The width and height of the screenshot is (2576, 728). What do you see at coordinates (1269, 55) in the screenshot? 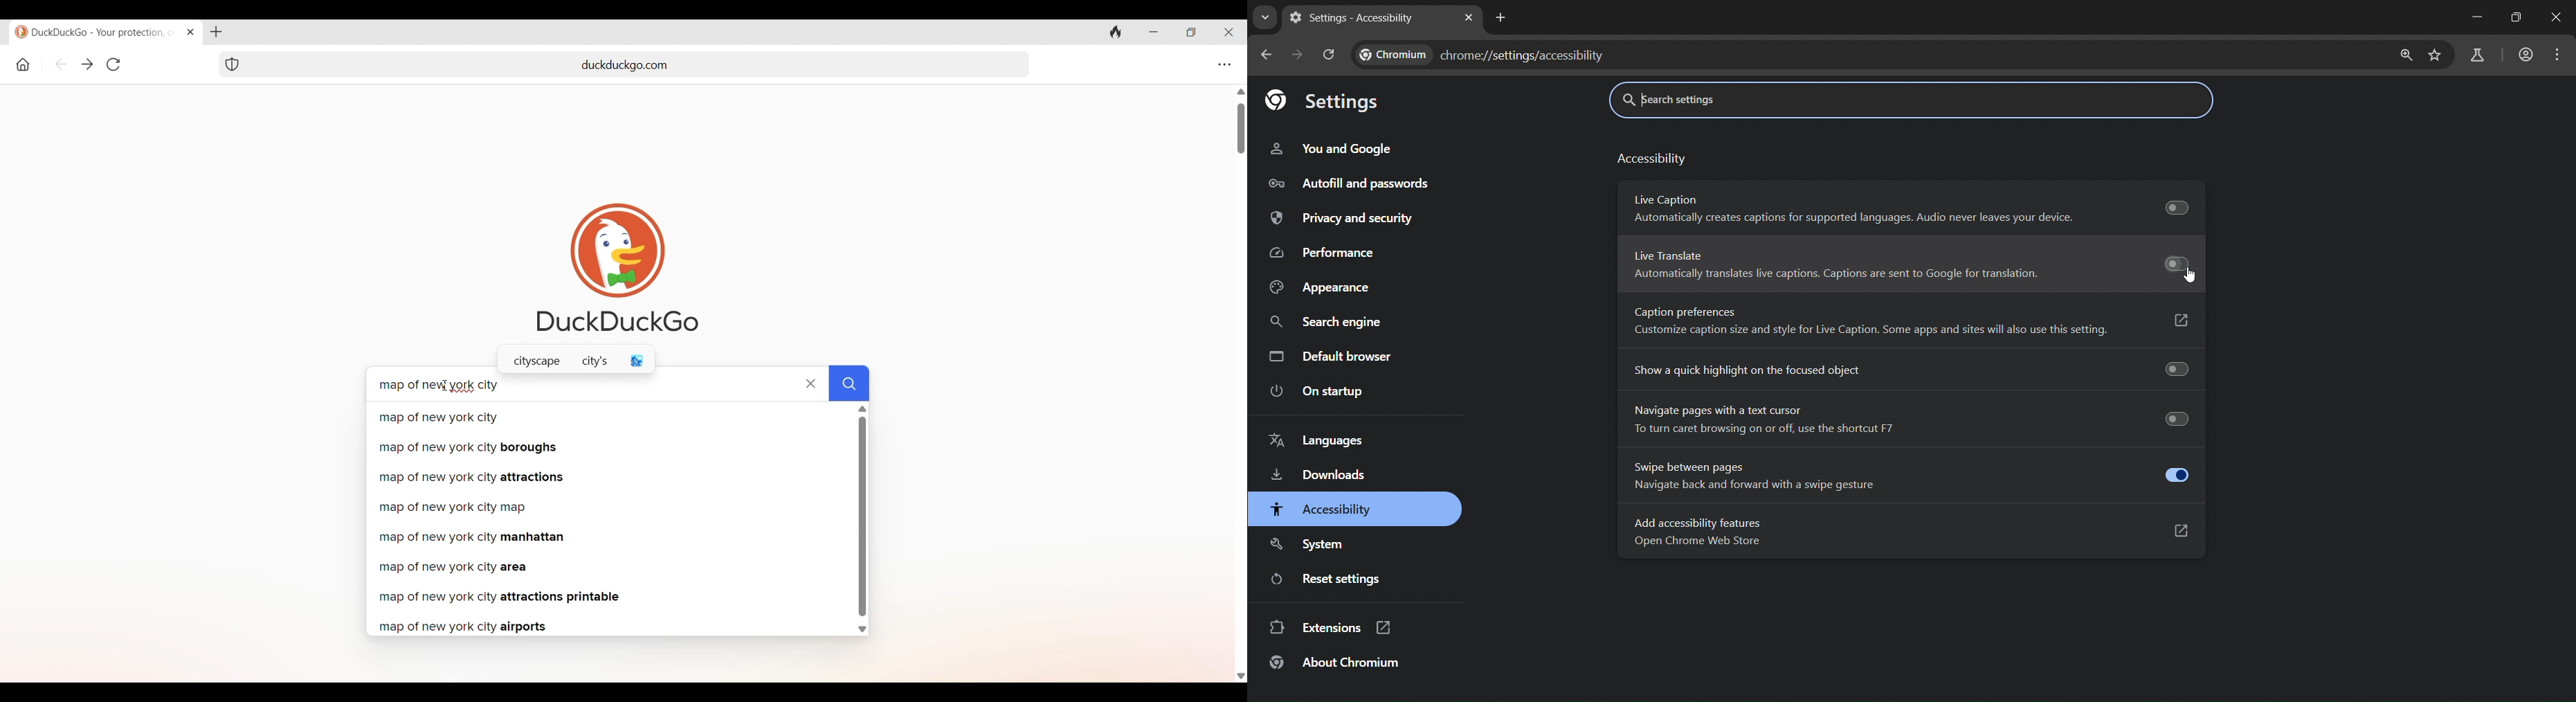
I see `go back one page` at bounding box center [1269, 55].